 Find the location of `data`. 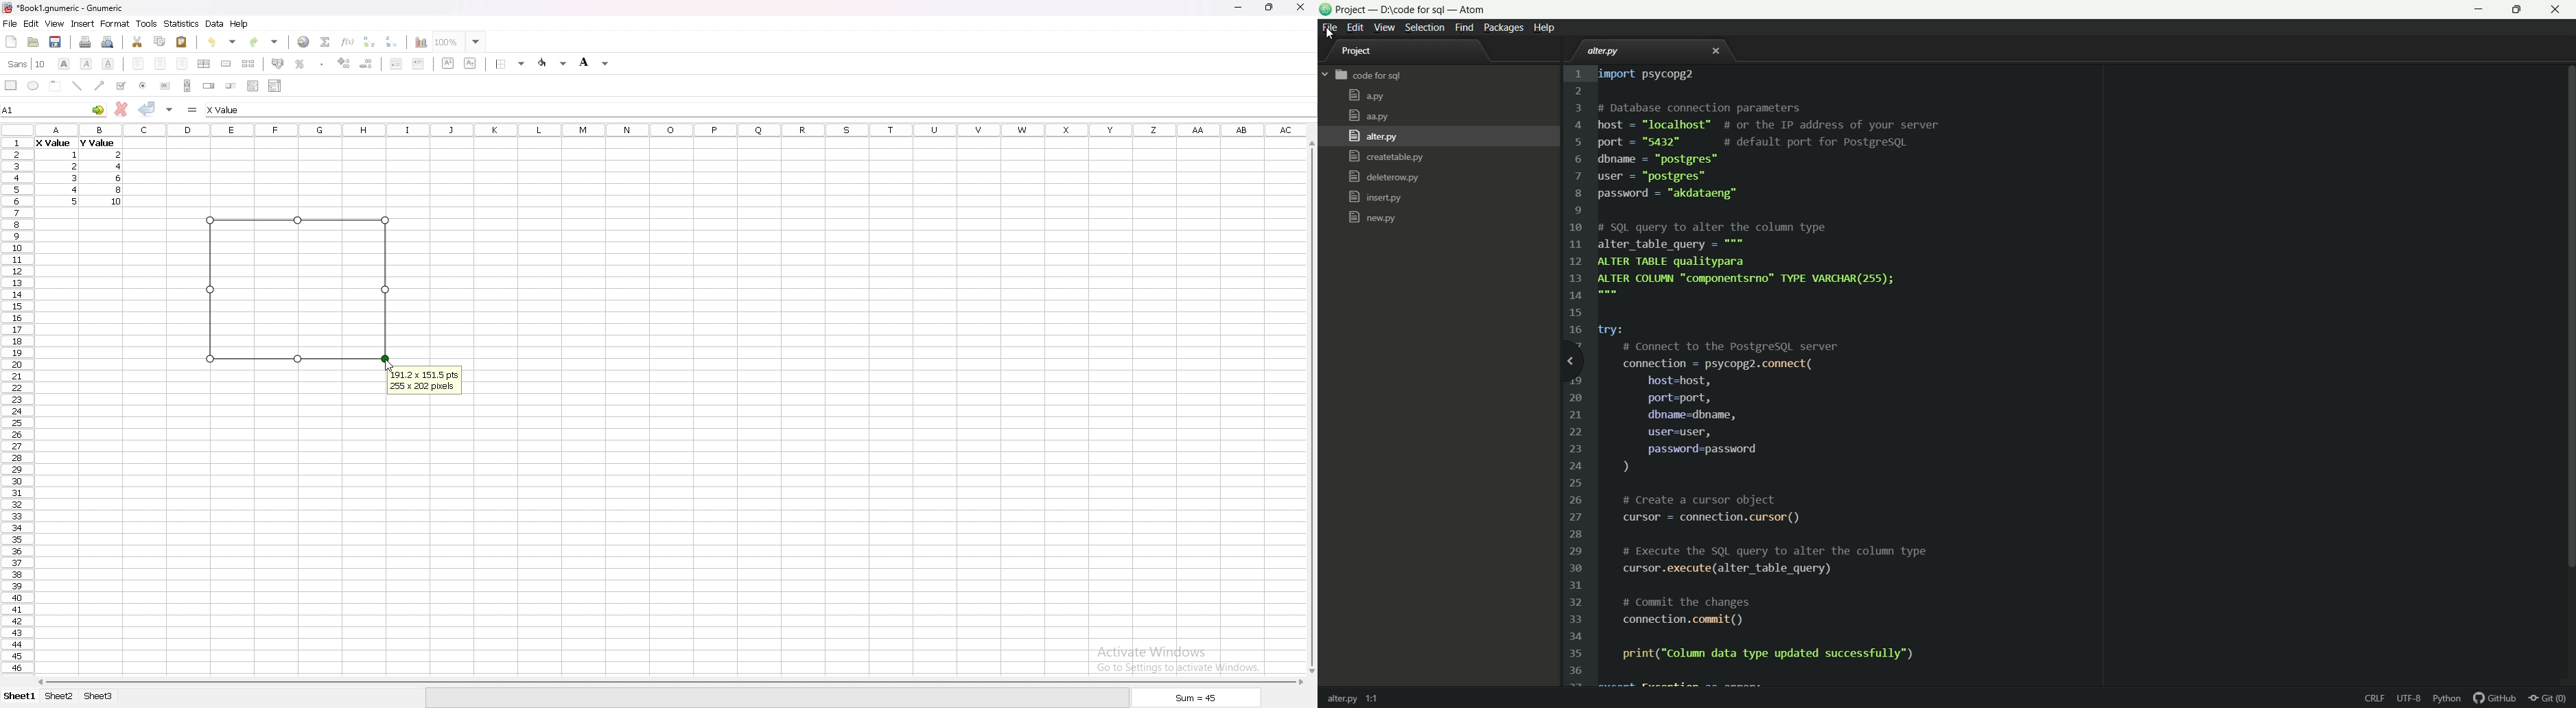

data is located at coordinates (215, 23).